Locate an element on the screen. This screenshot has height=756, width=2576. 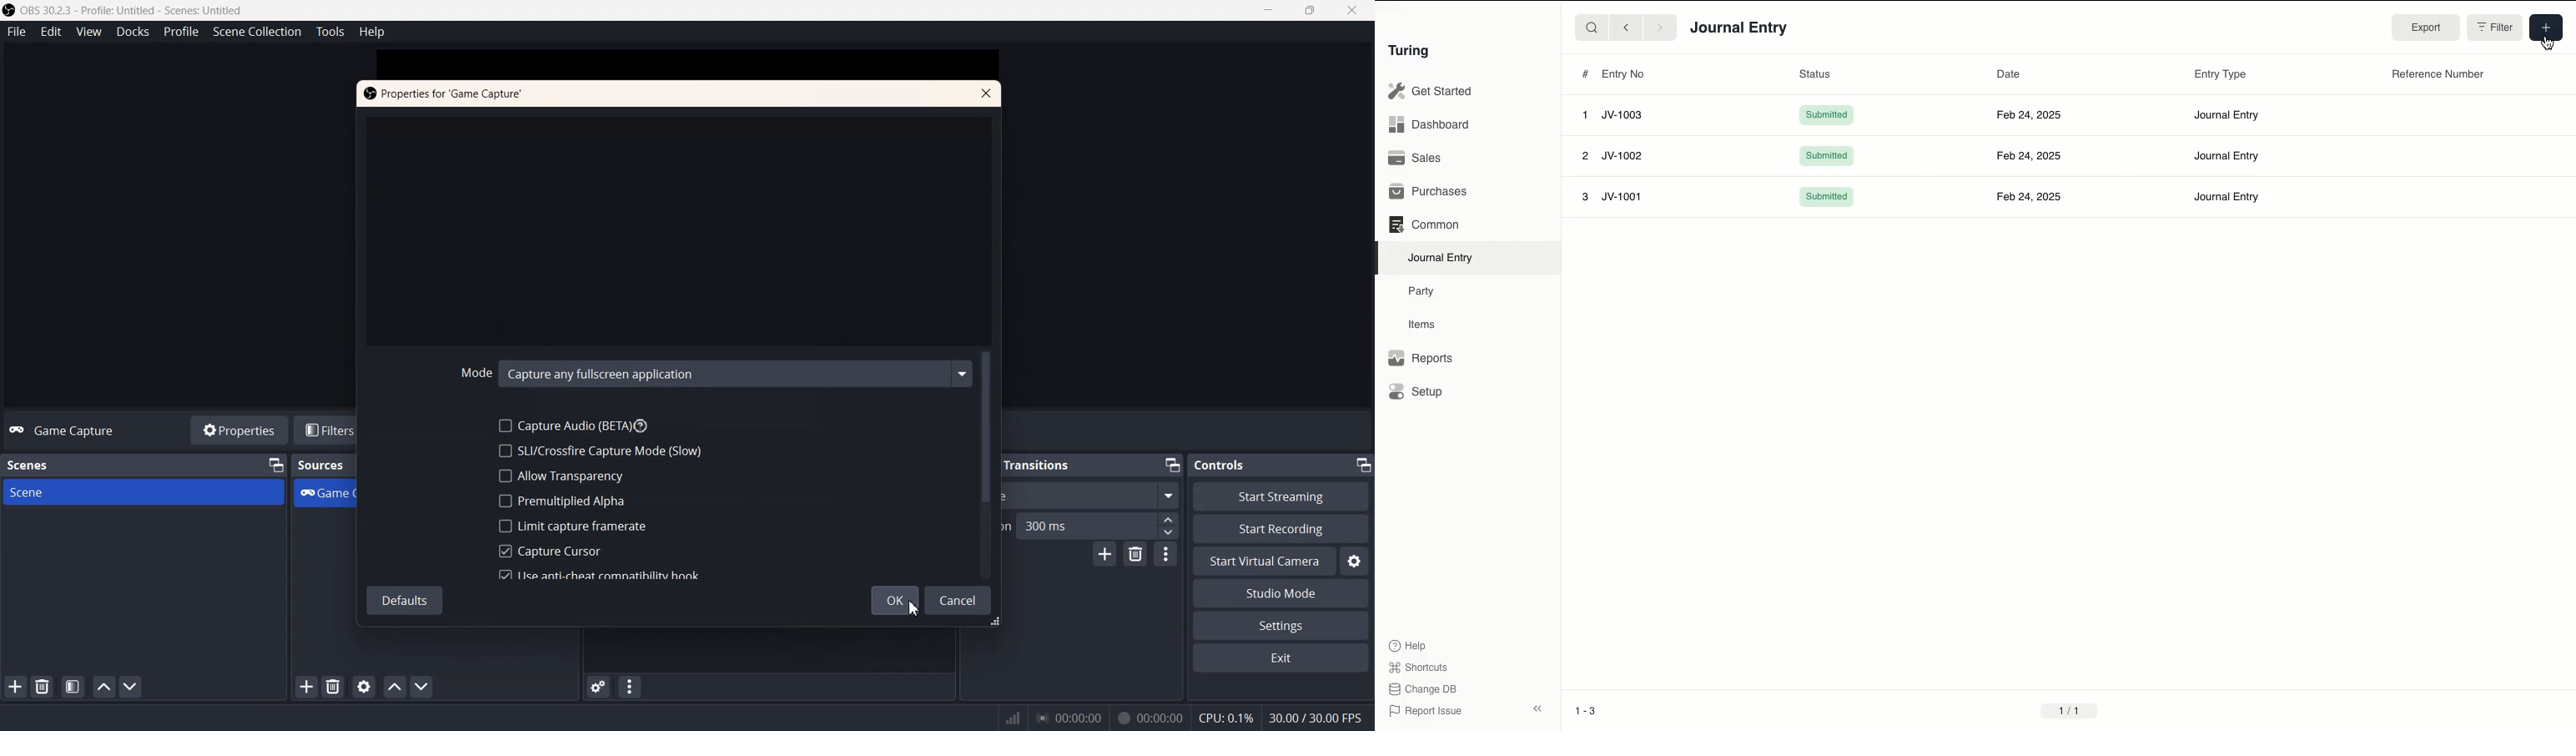
Add configurable Transistion is located at coordinates (1105, 554).